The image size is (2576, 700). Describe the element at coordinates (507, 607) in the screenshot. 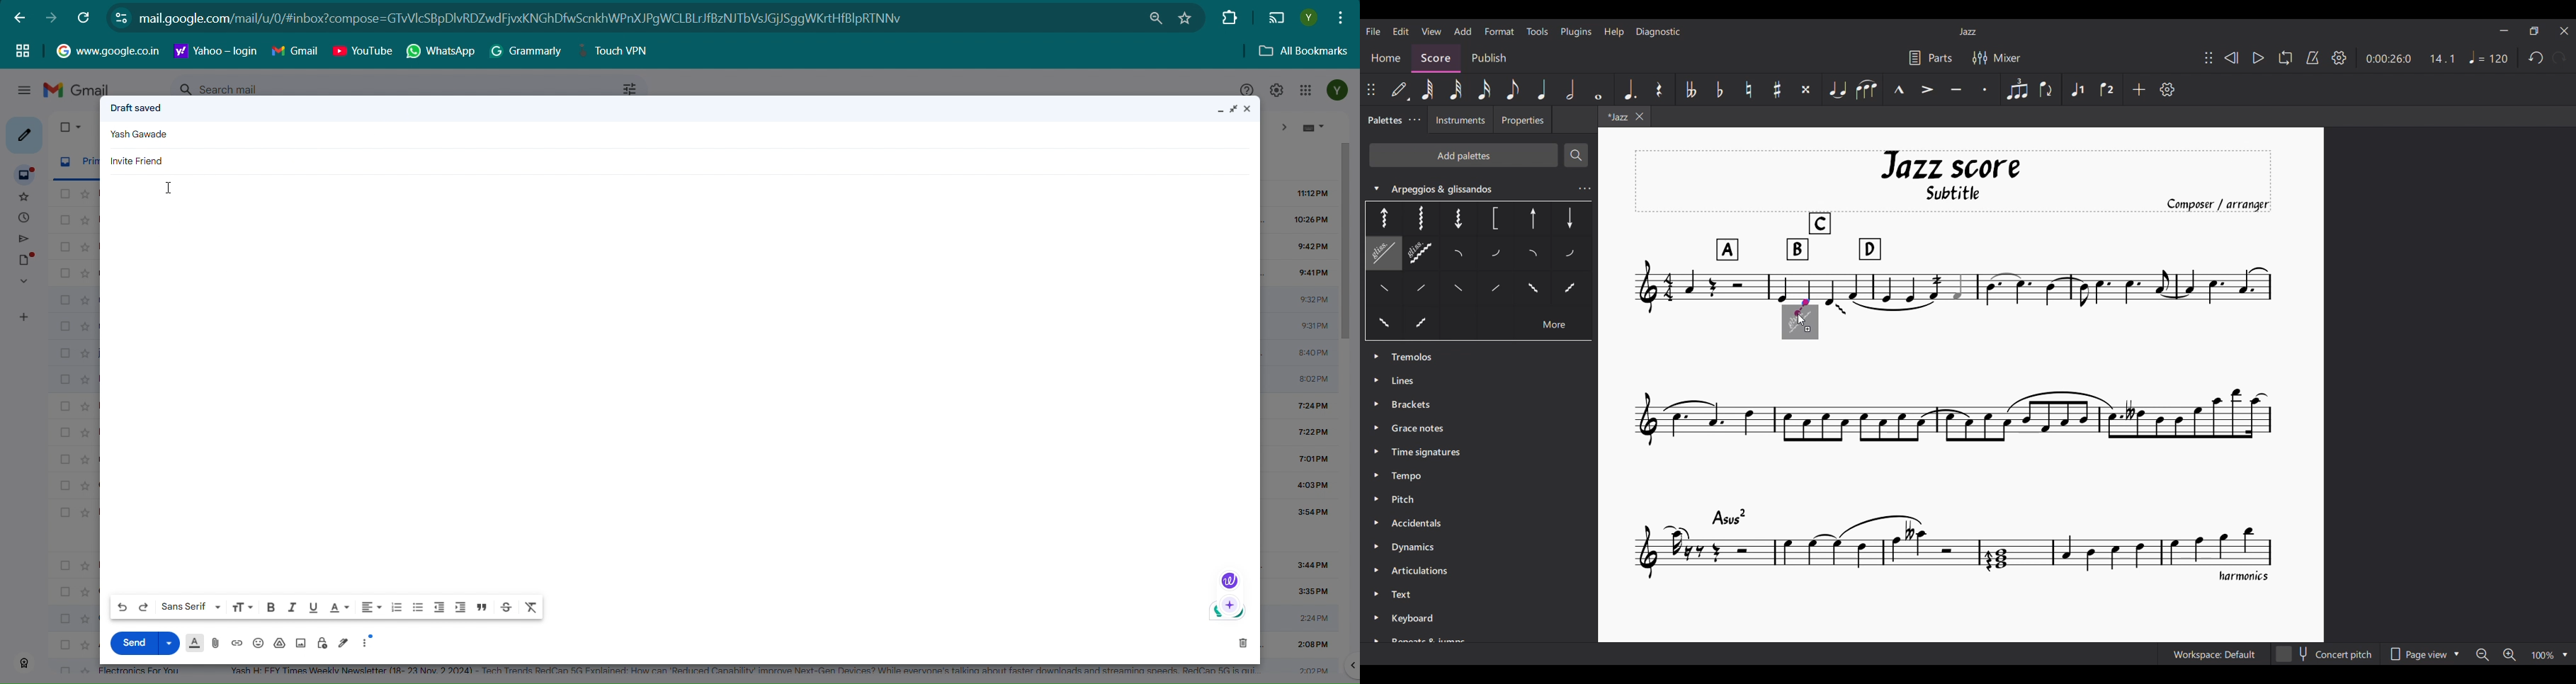

I see `Strikethrough` at that location.